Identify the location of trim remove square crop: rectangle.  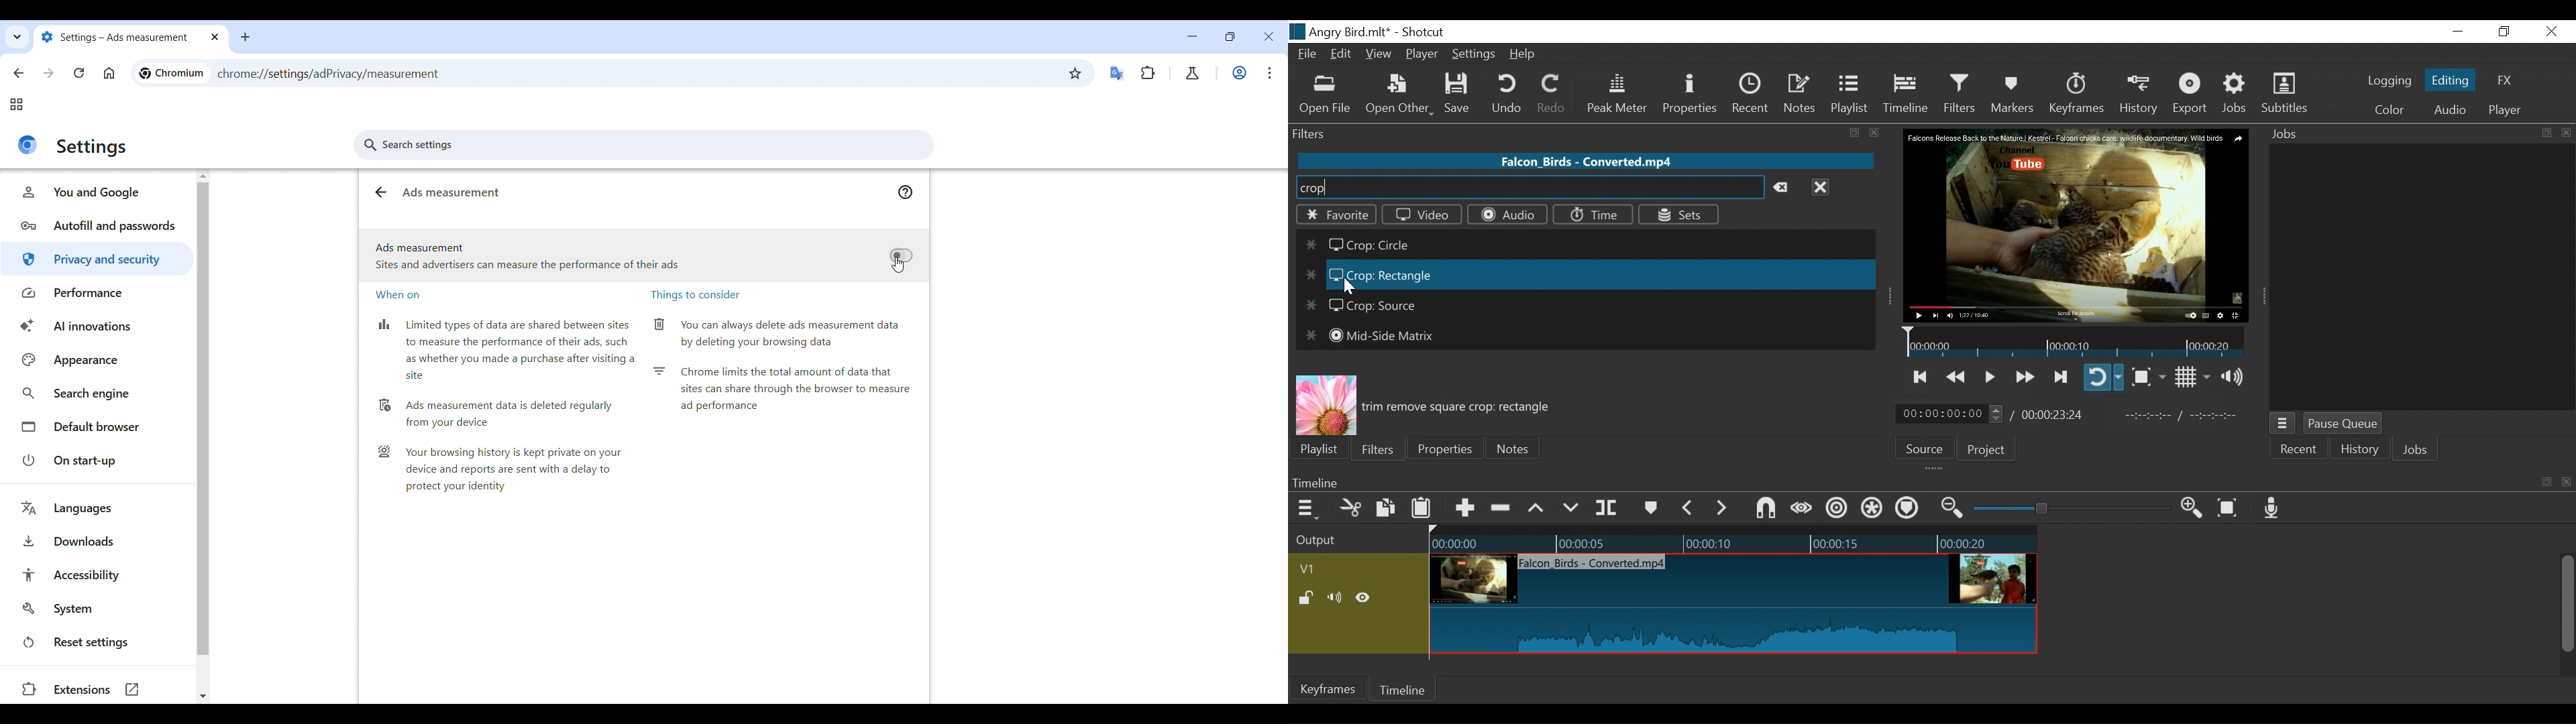
(1460, 407).